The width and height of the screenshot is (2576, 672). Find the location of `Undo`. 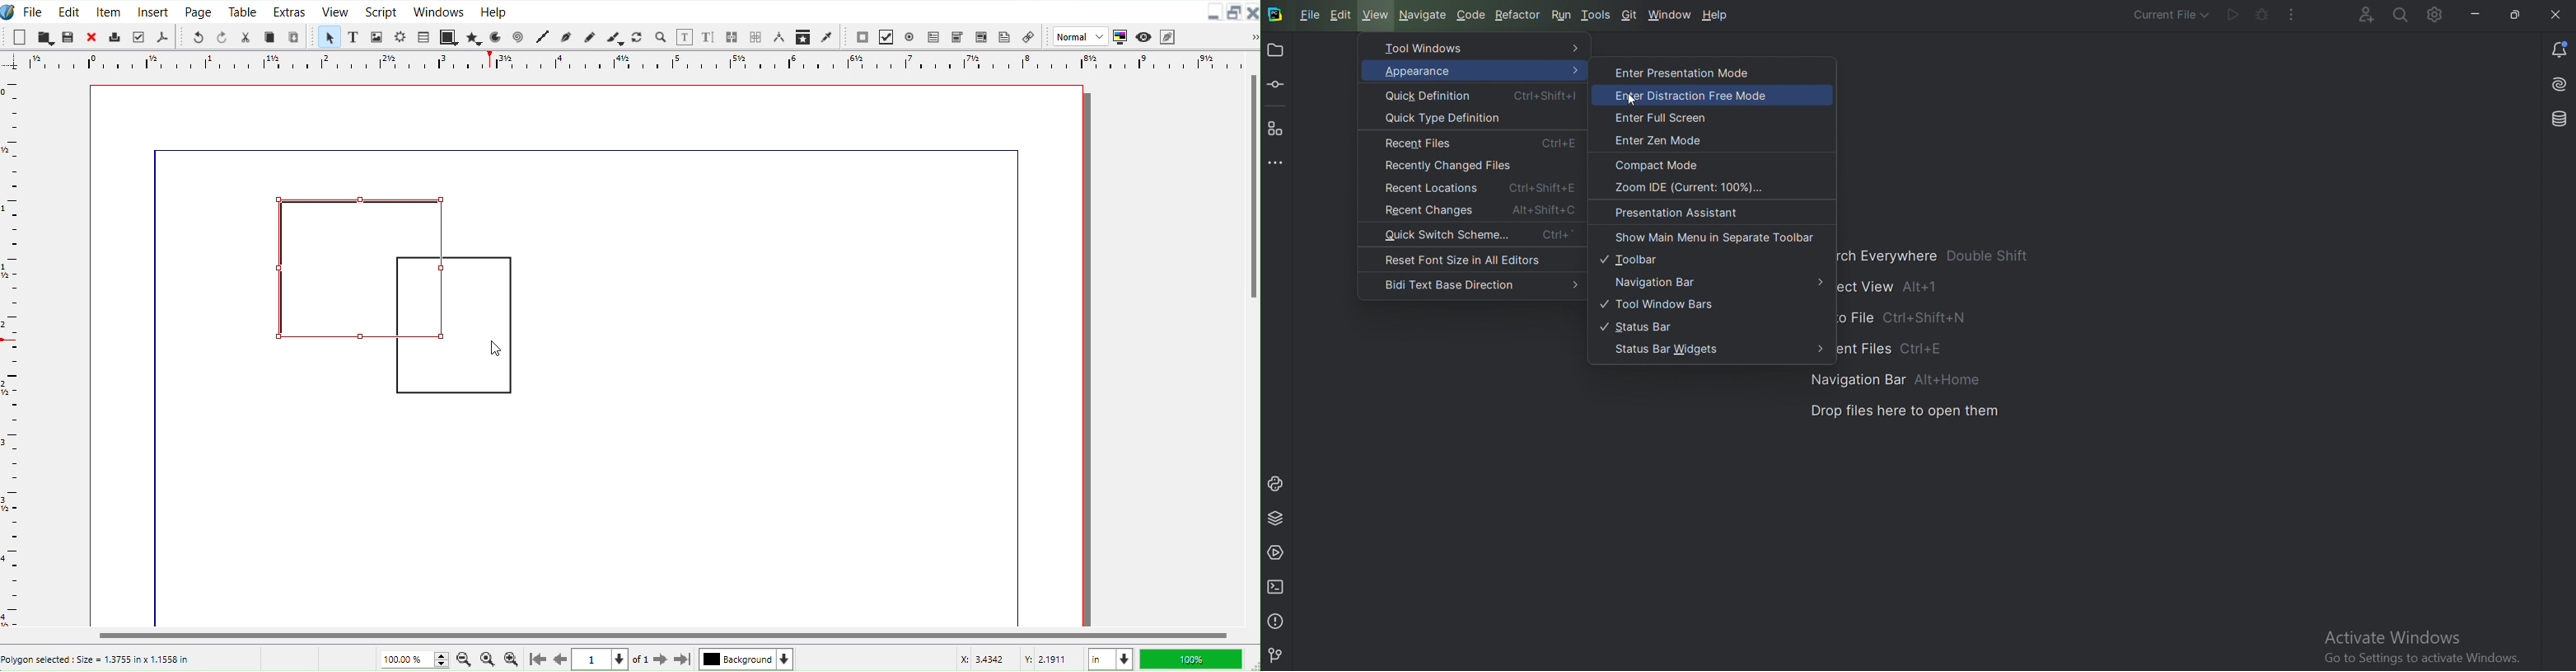

Undo is located at coordinates (198, 36).